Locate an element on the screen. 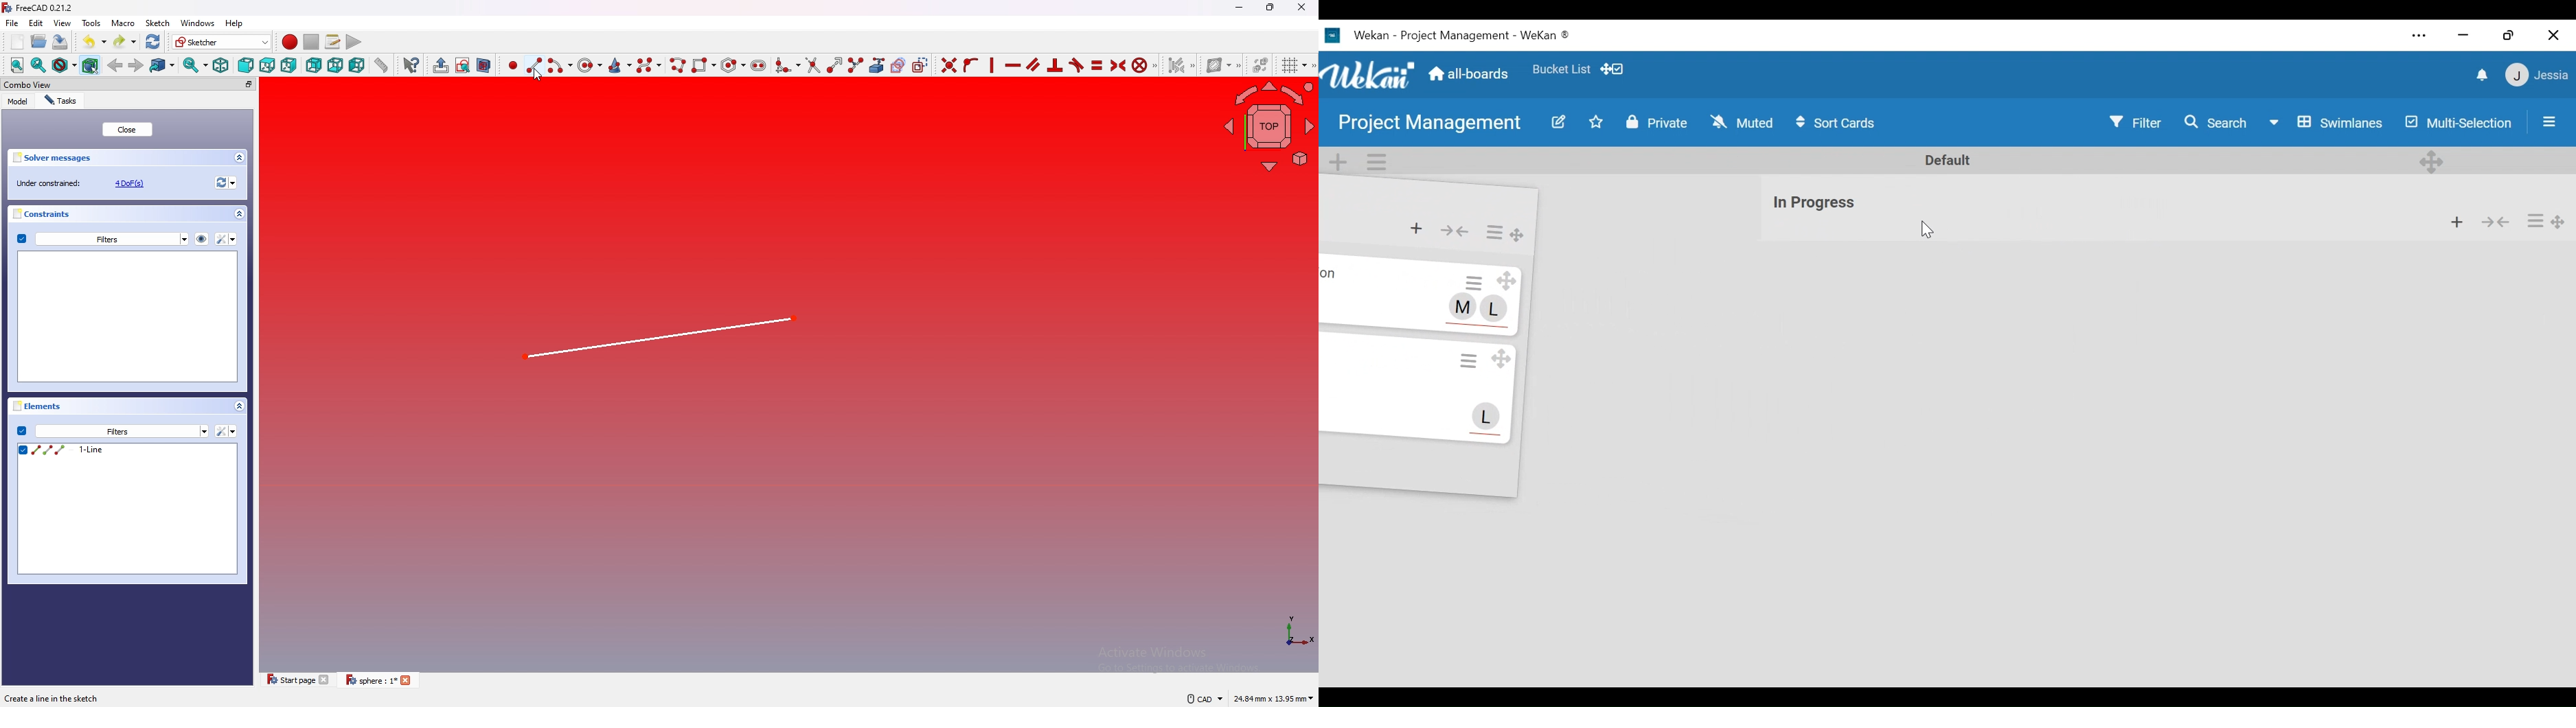  Blank is located at coordinates (129, 316).